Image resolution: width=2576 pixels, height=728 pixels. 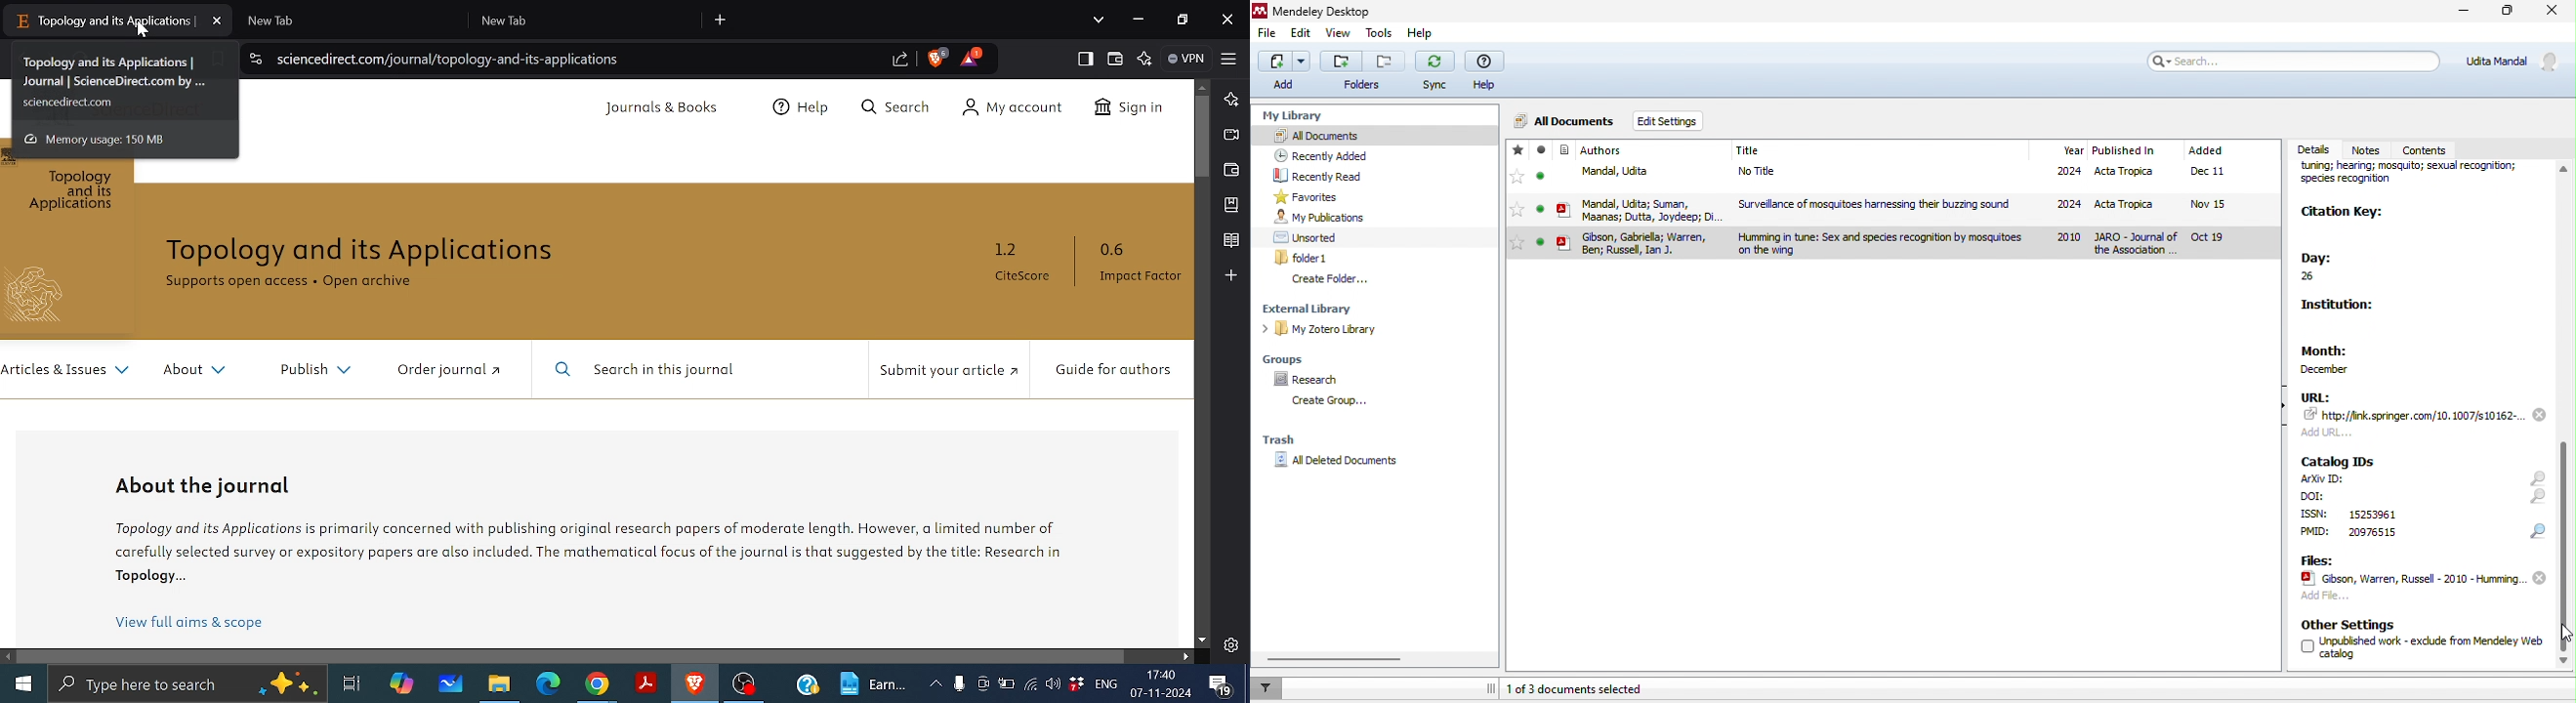 I want to click on Site information, so click(x=255, y=58).